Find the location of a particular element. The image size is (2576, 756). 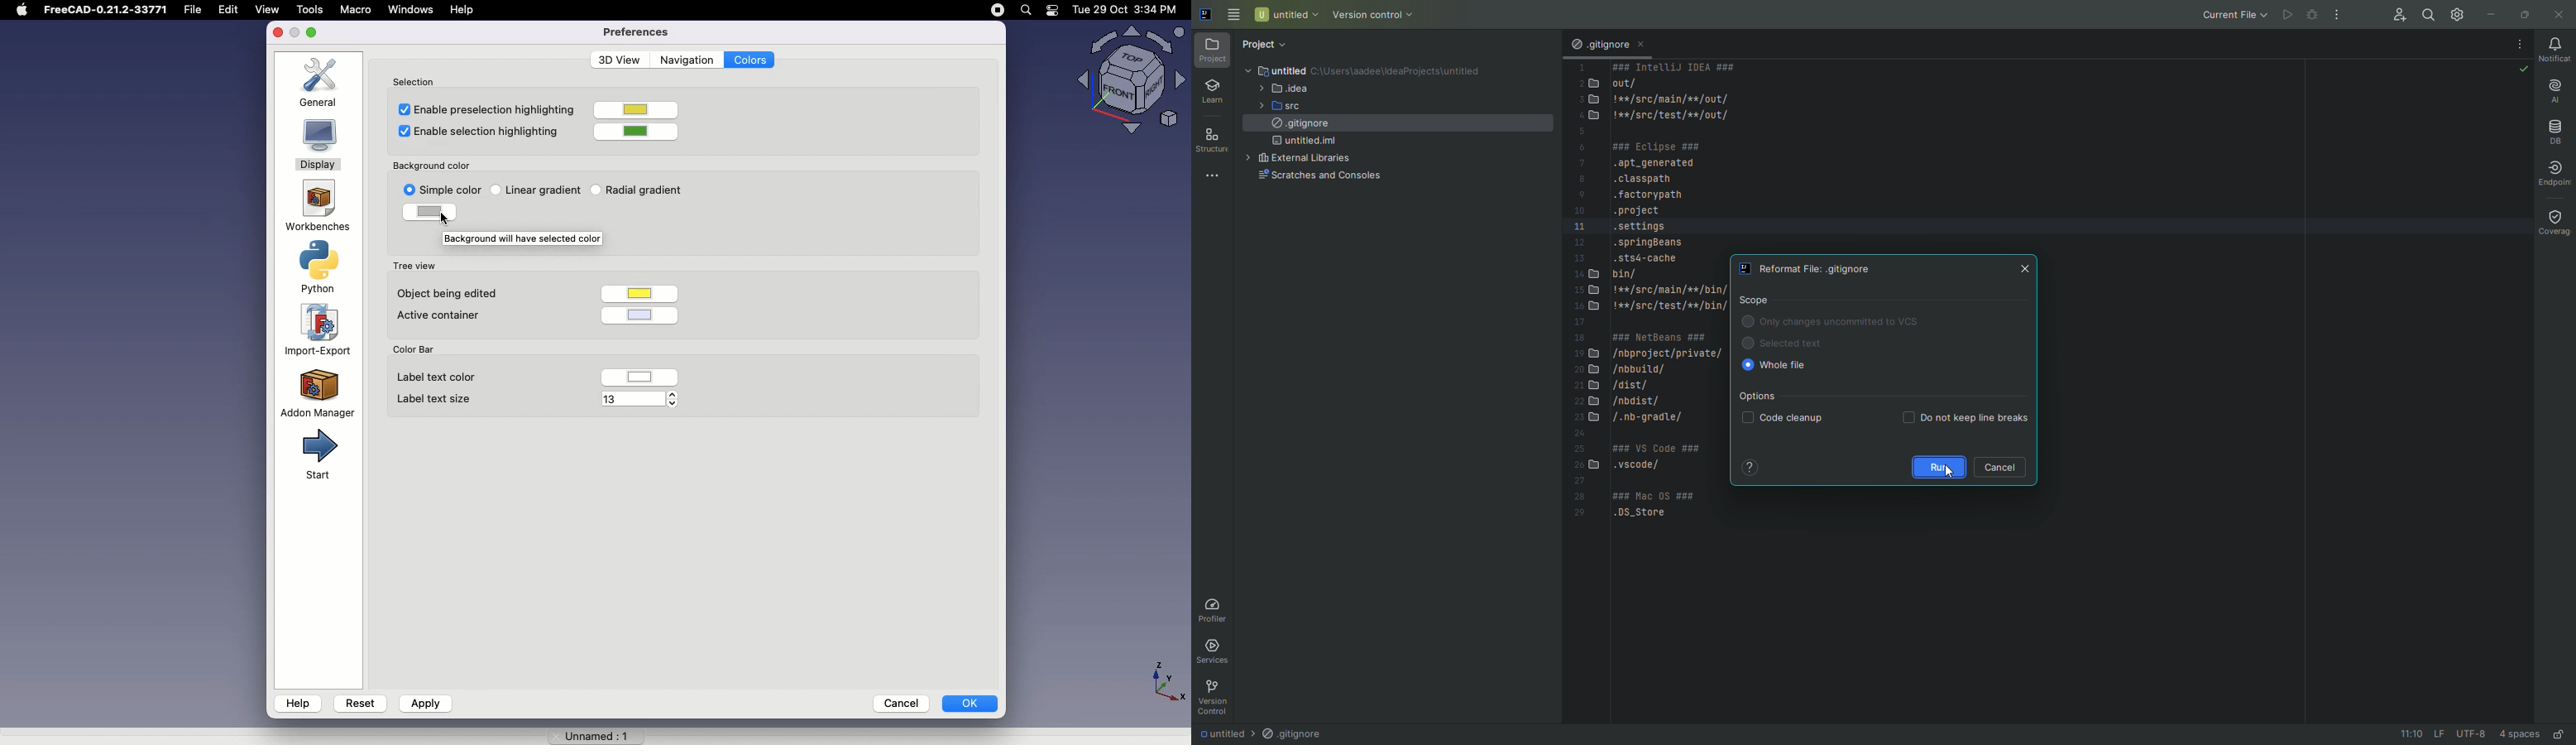

Enable selection highlighting is located at coordinates (481, 133).